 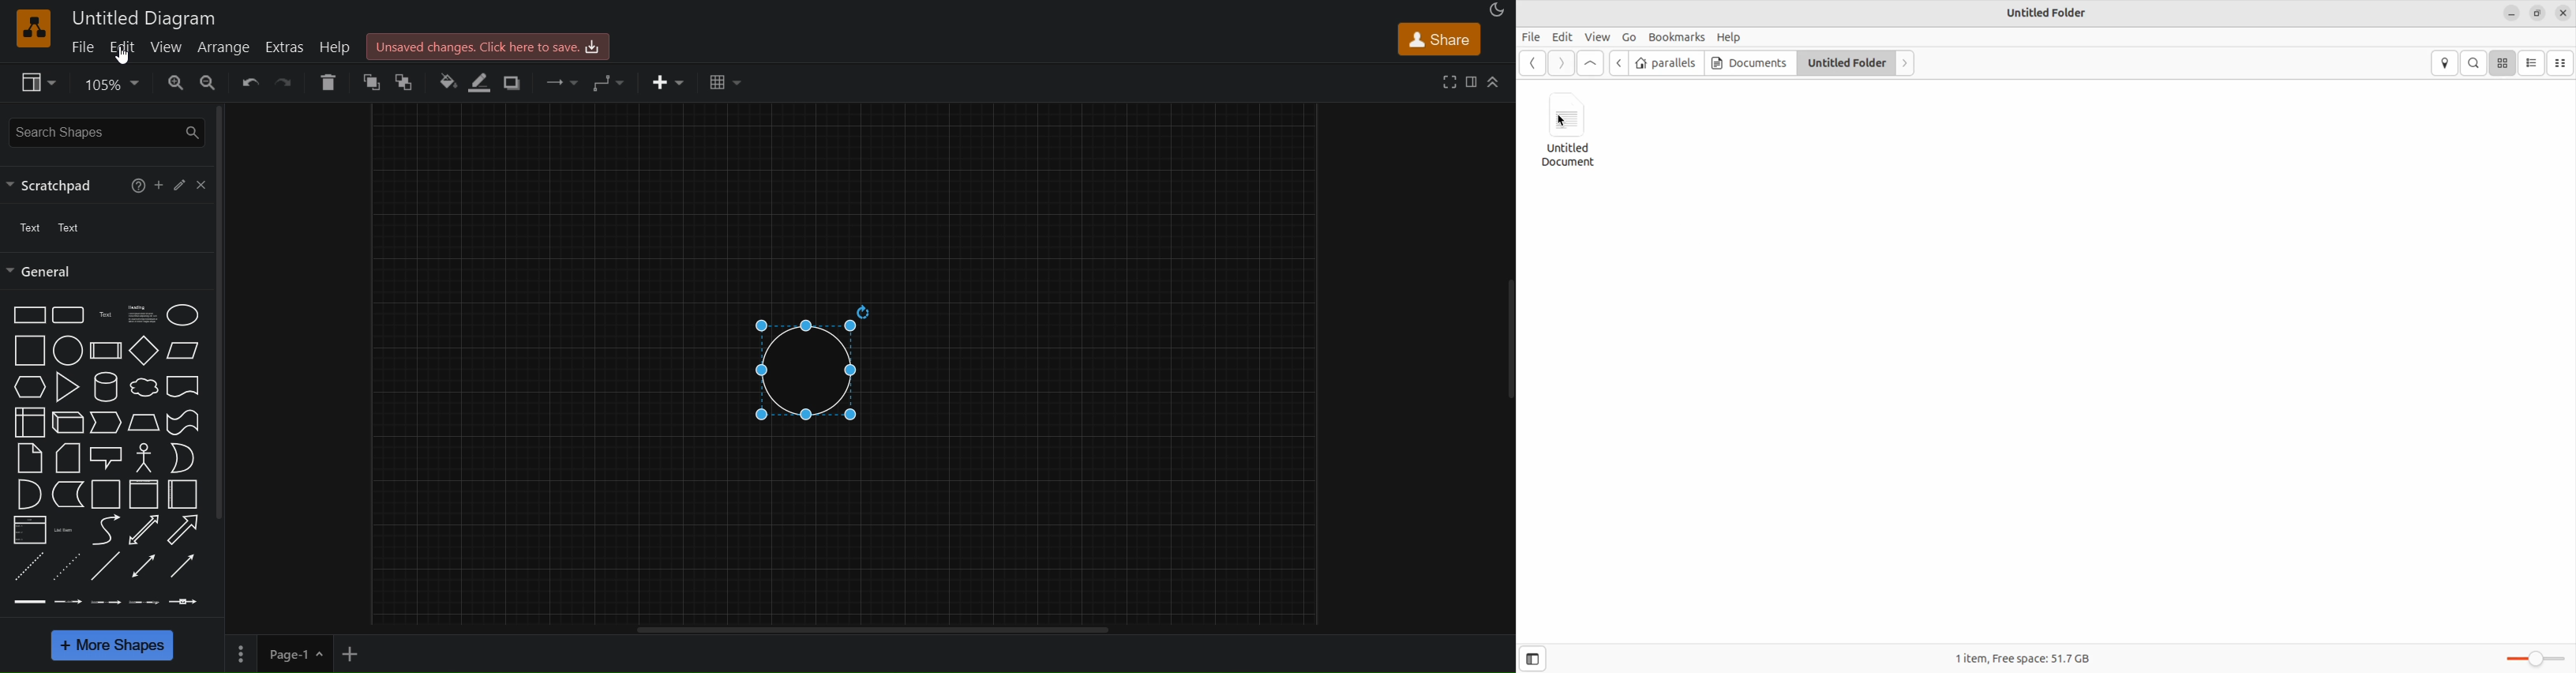 I want to click on fill color, so click(x=447, y=85).